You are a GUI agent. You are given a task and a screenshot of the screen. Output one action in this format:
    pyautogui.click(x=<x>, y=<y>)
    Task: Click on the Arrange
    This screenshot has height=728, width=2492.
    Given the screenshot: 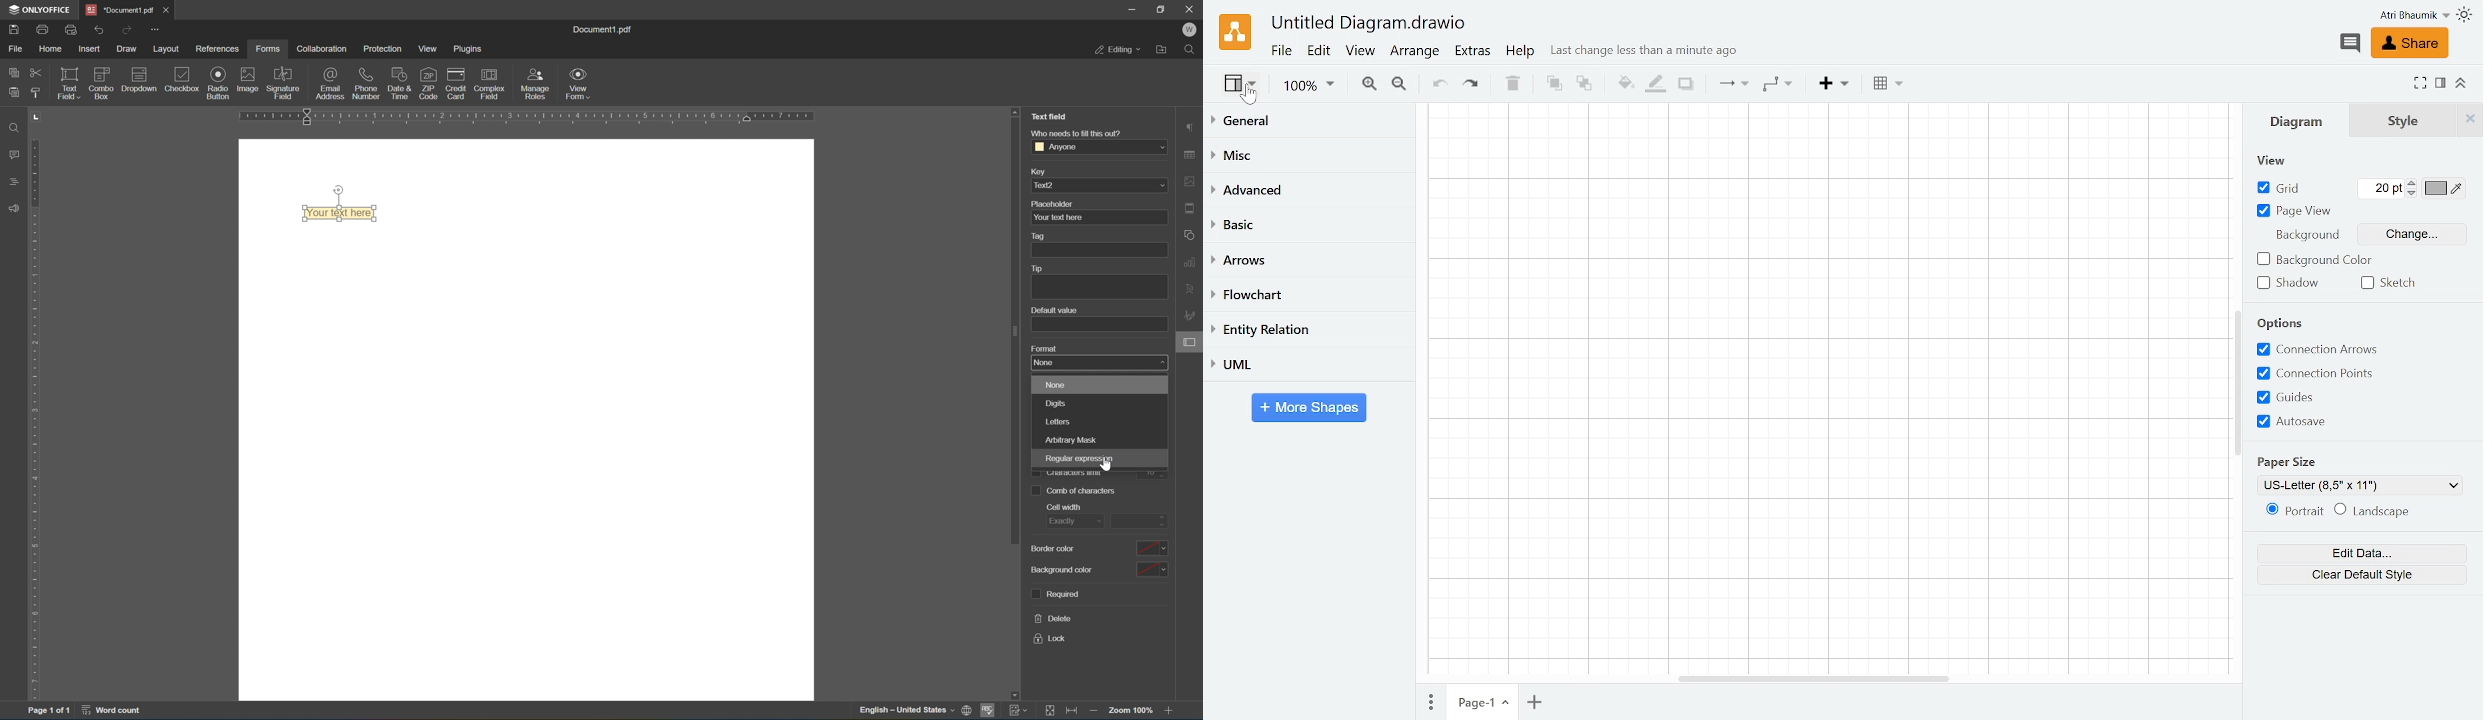 What is the action you would take?
    pyautogui.click(x=1416, y=53)
    